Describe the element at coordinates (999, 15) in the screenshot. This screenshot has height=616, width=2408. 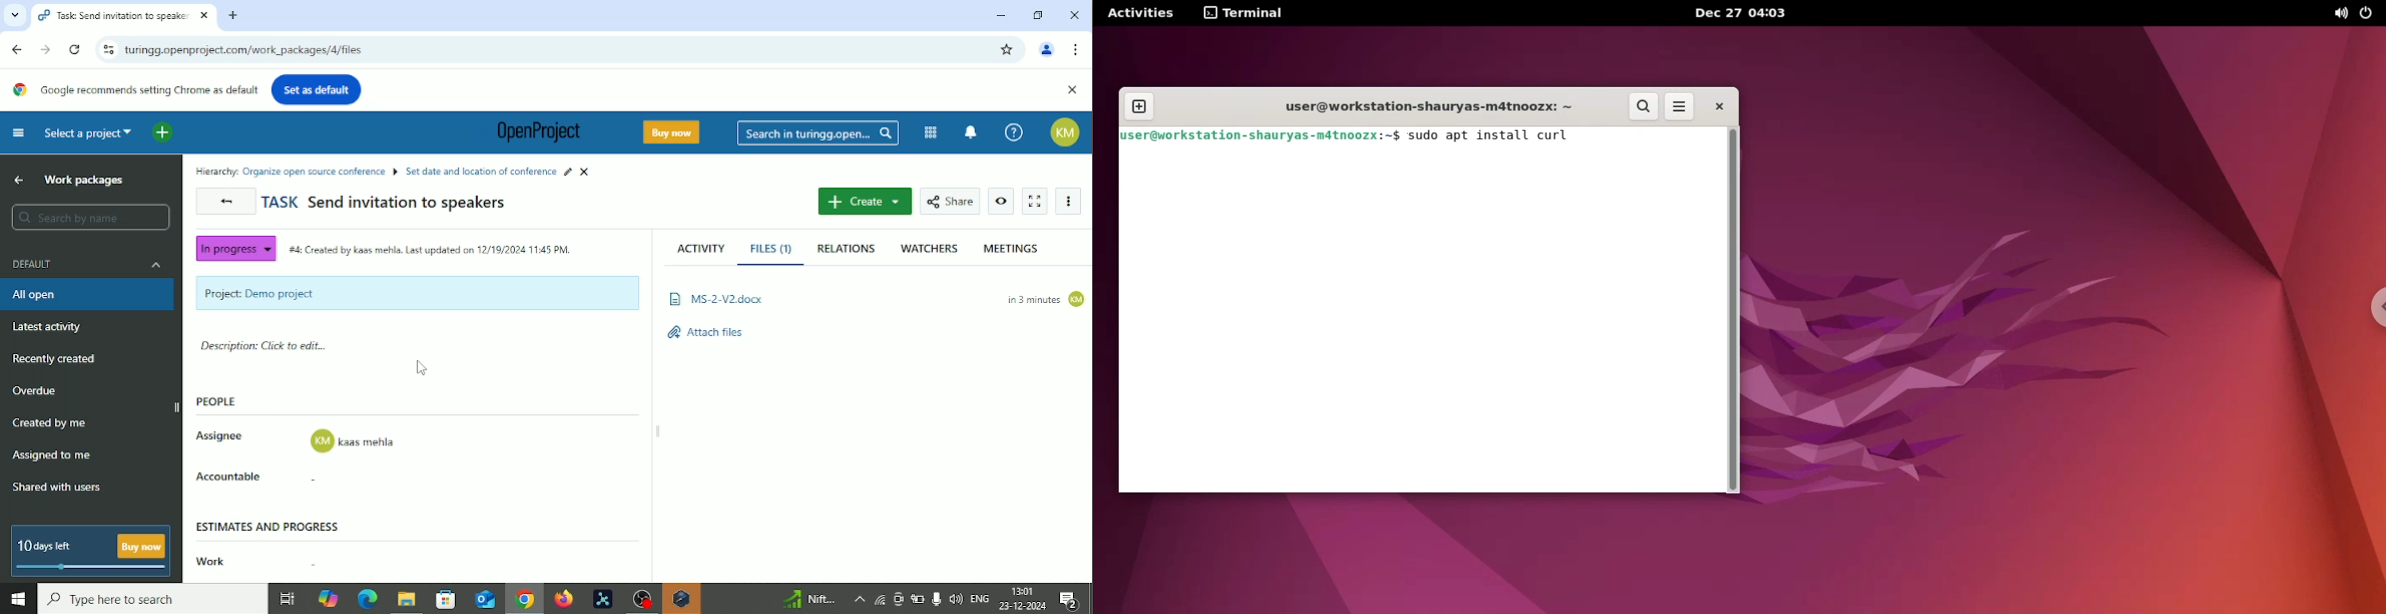
I see `Minimize` at that location.